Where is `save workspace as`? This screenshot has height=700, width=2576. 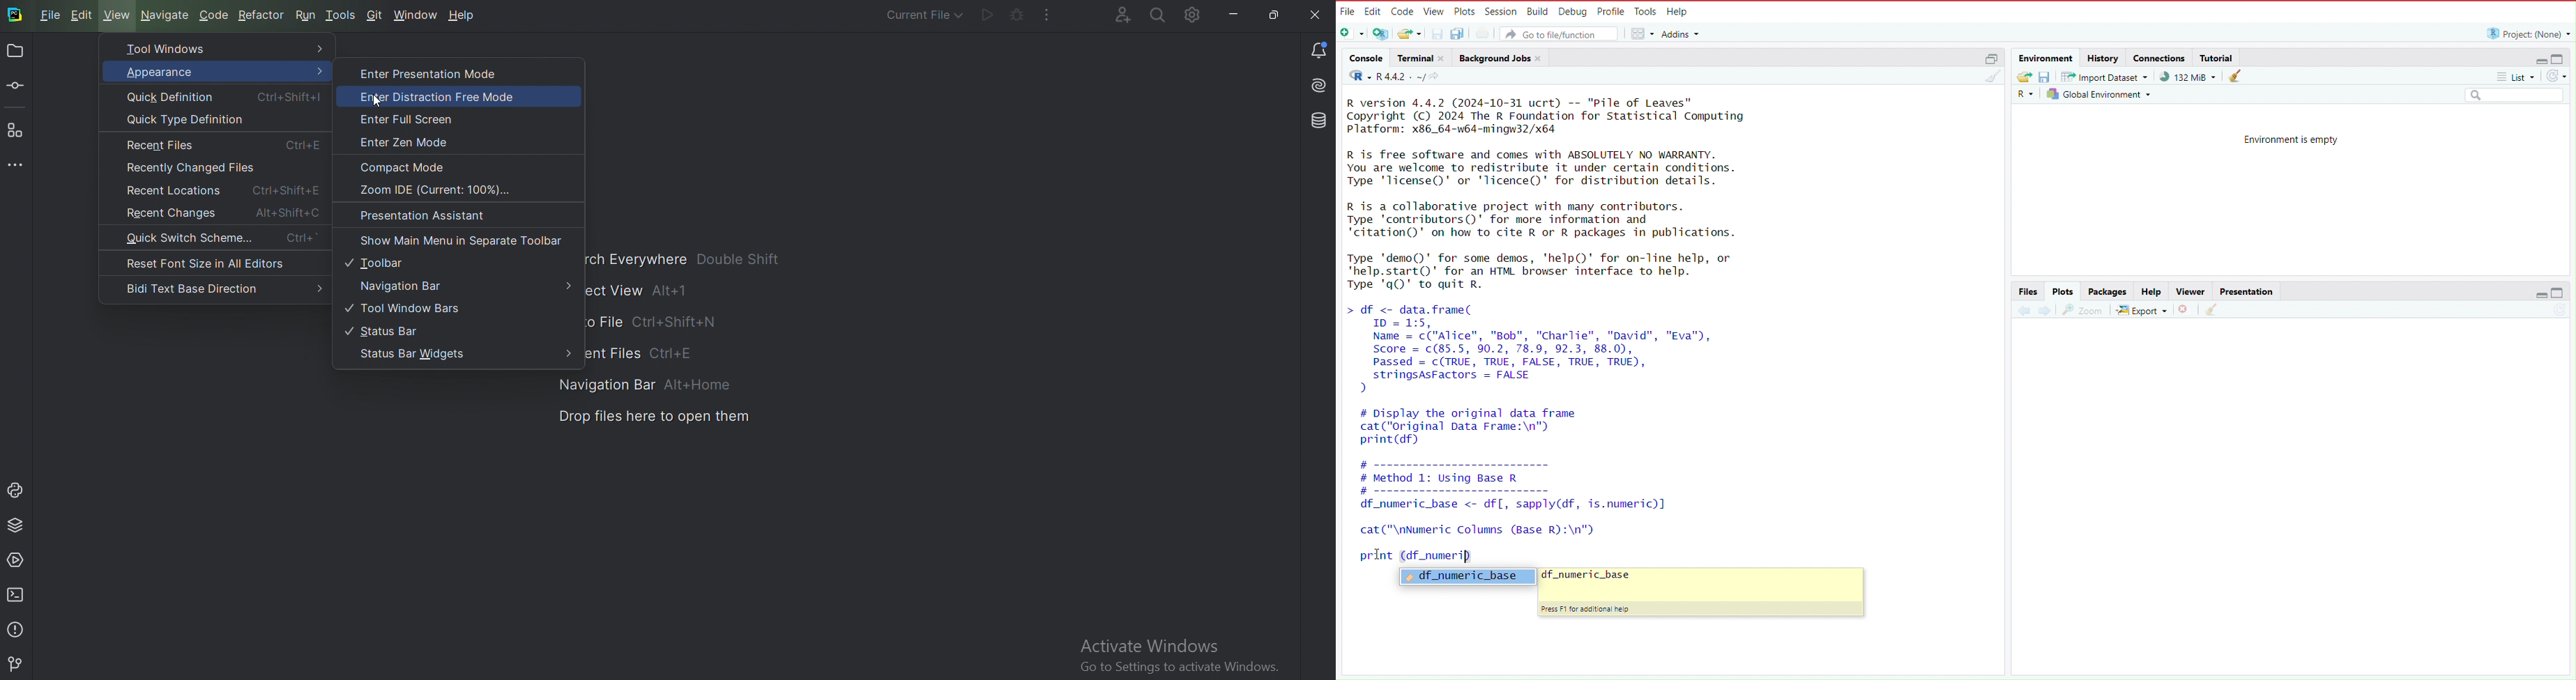 save workspace as is located at coordinates (2047, 78).